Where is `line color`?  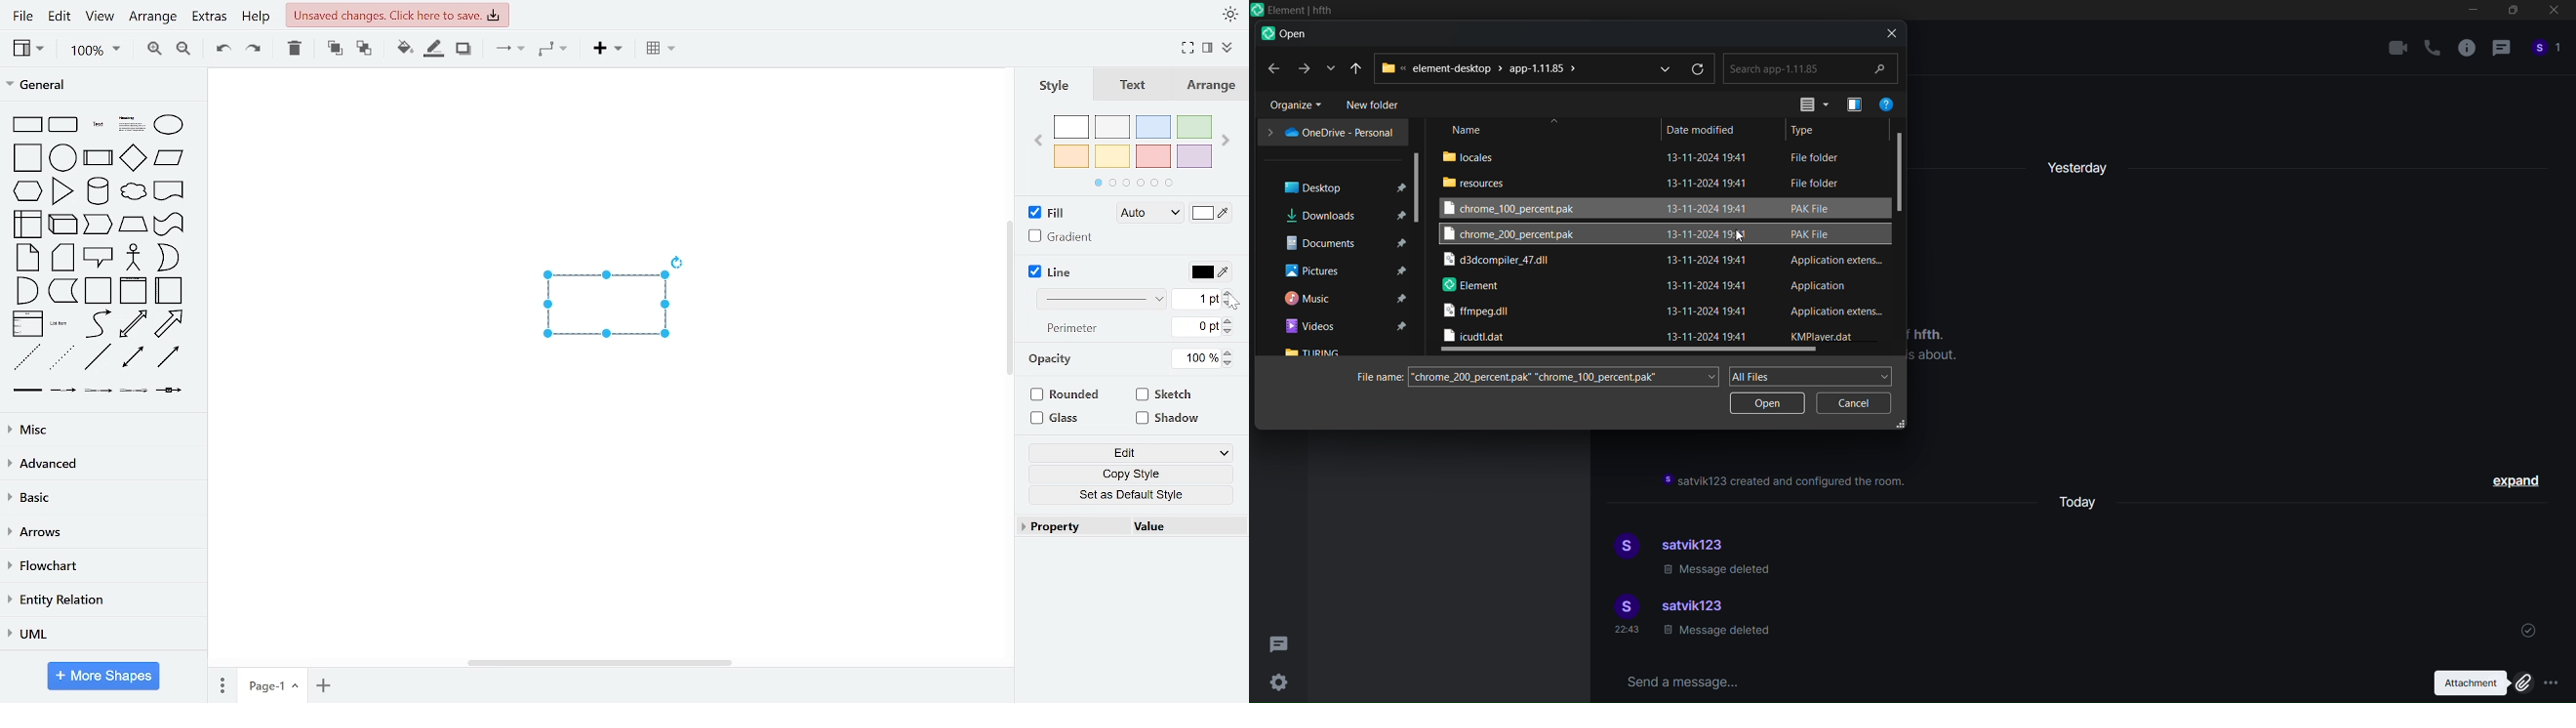 line color is located at coordinates (1207, 273).